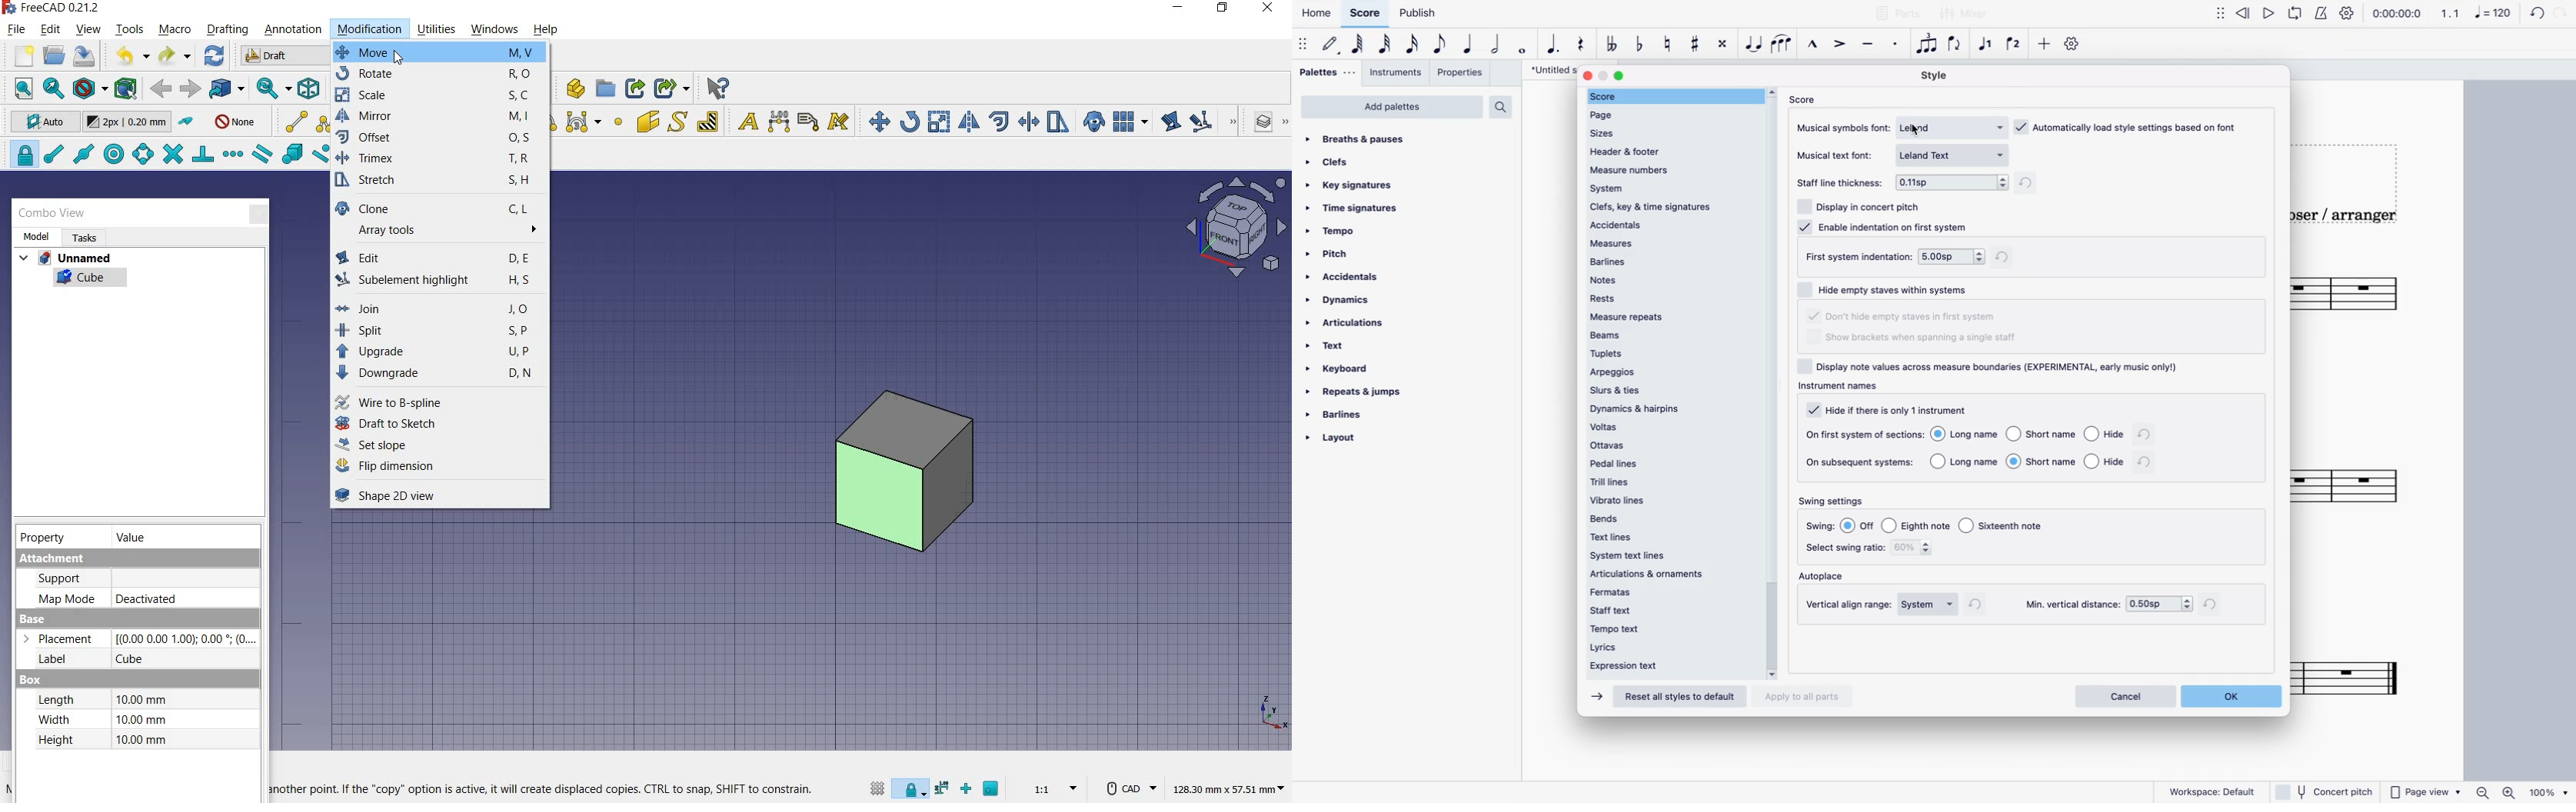 The image size is (2576, 812). What do you see at coordinates (1871, 49) in the screenshot?
I see `tenuto` at bounding box center [1871, 49].